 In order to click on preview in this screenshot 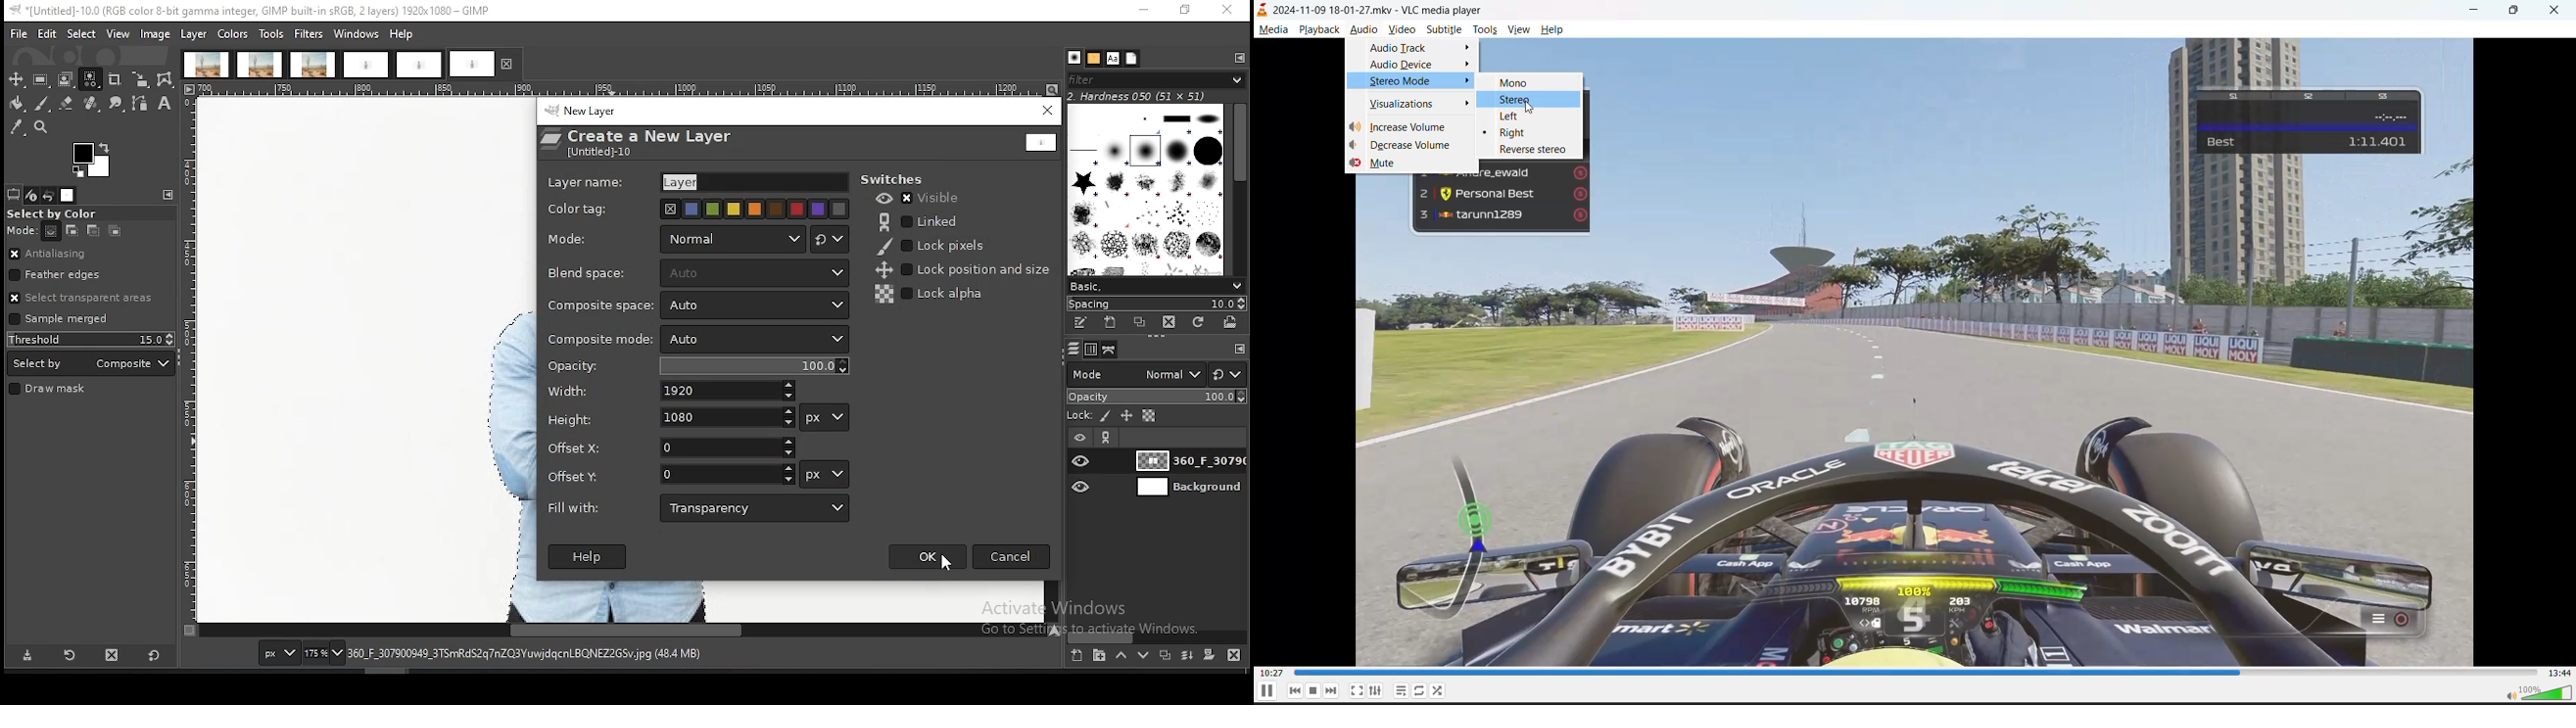, I will do `click(2308, 204)`.